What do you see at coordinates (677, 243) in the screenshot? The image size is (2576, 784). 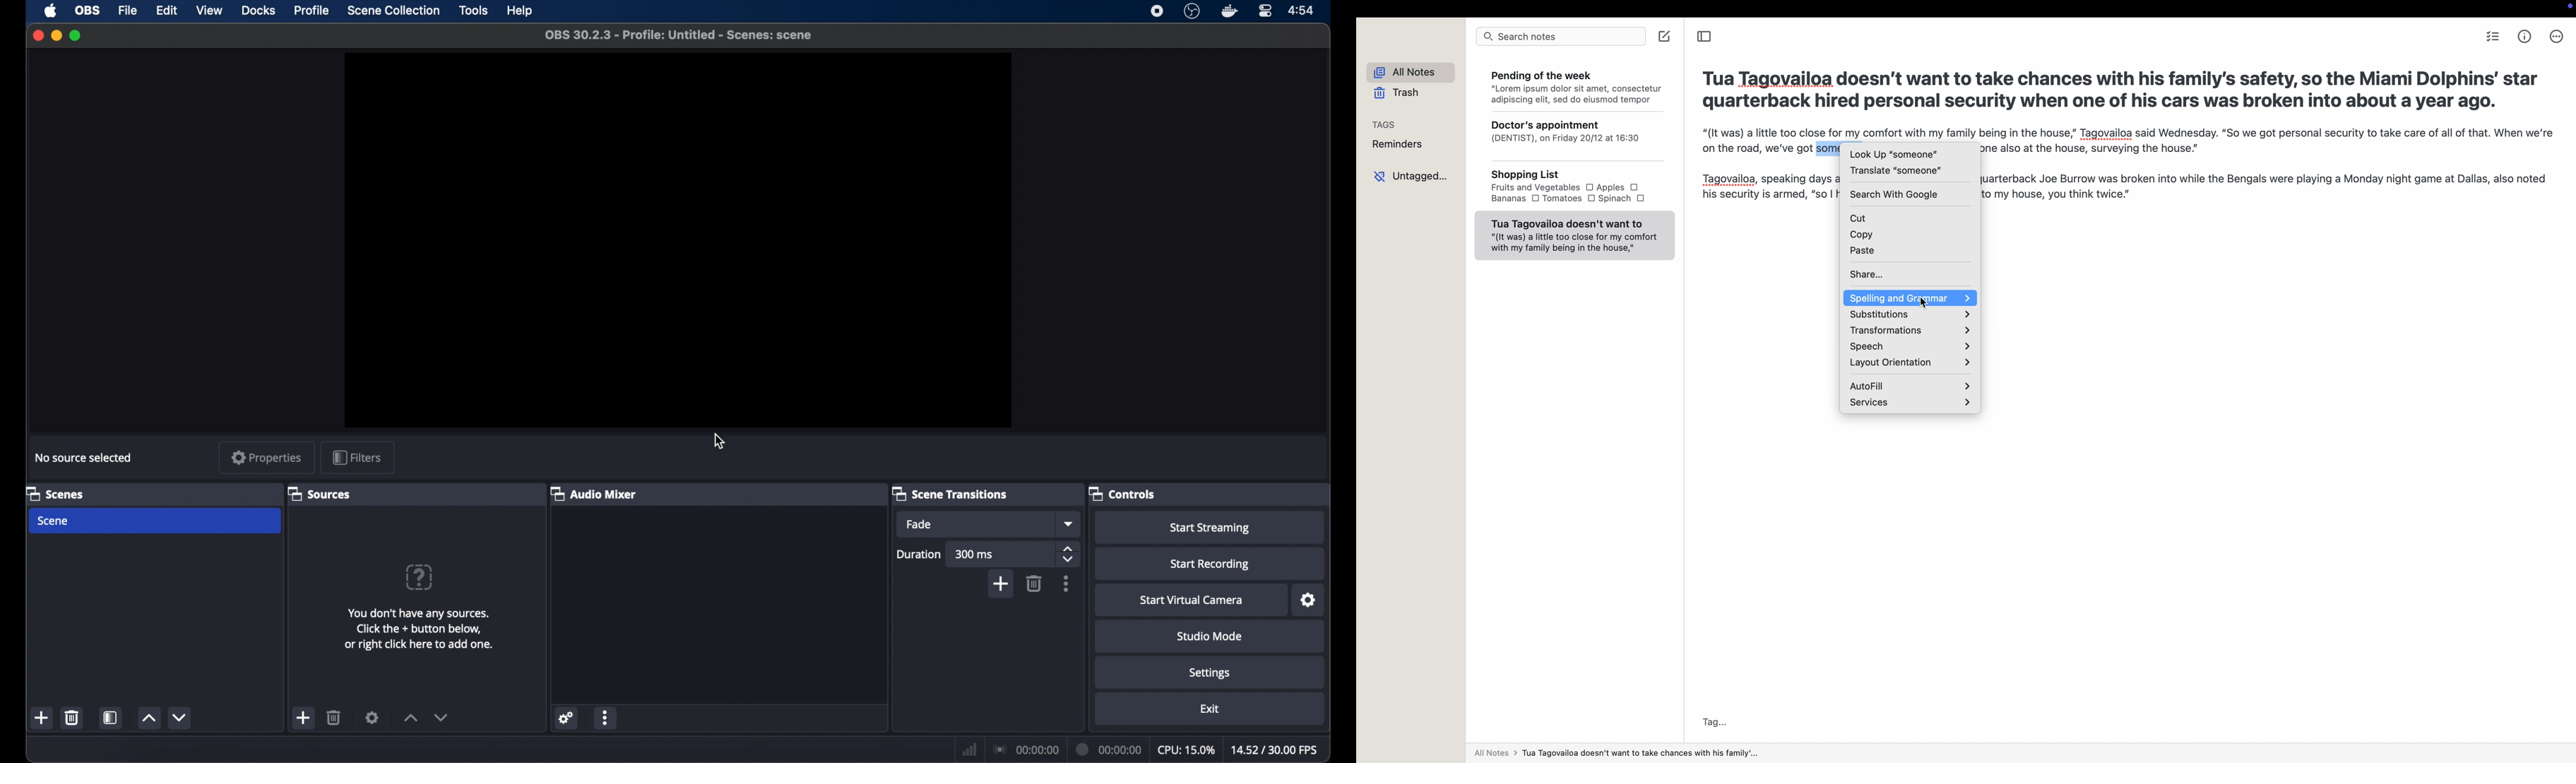 I see `preview` at bounding box center [677, 243].